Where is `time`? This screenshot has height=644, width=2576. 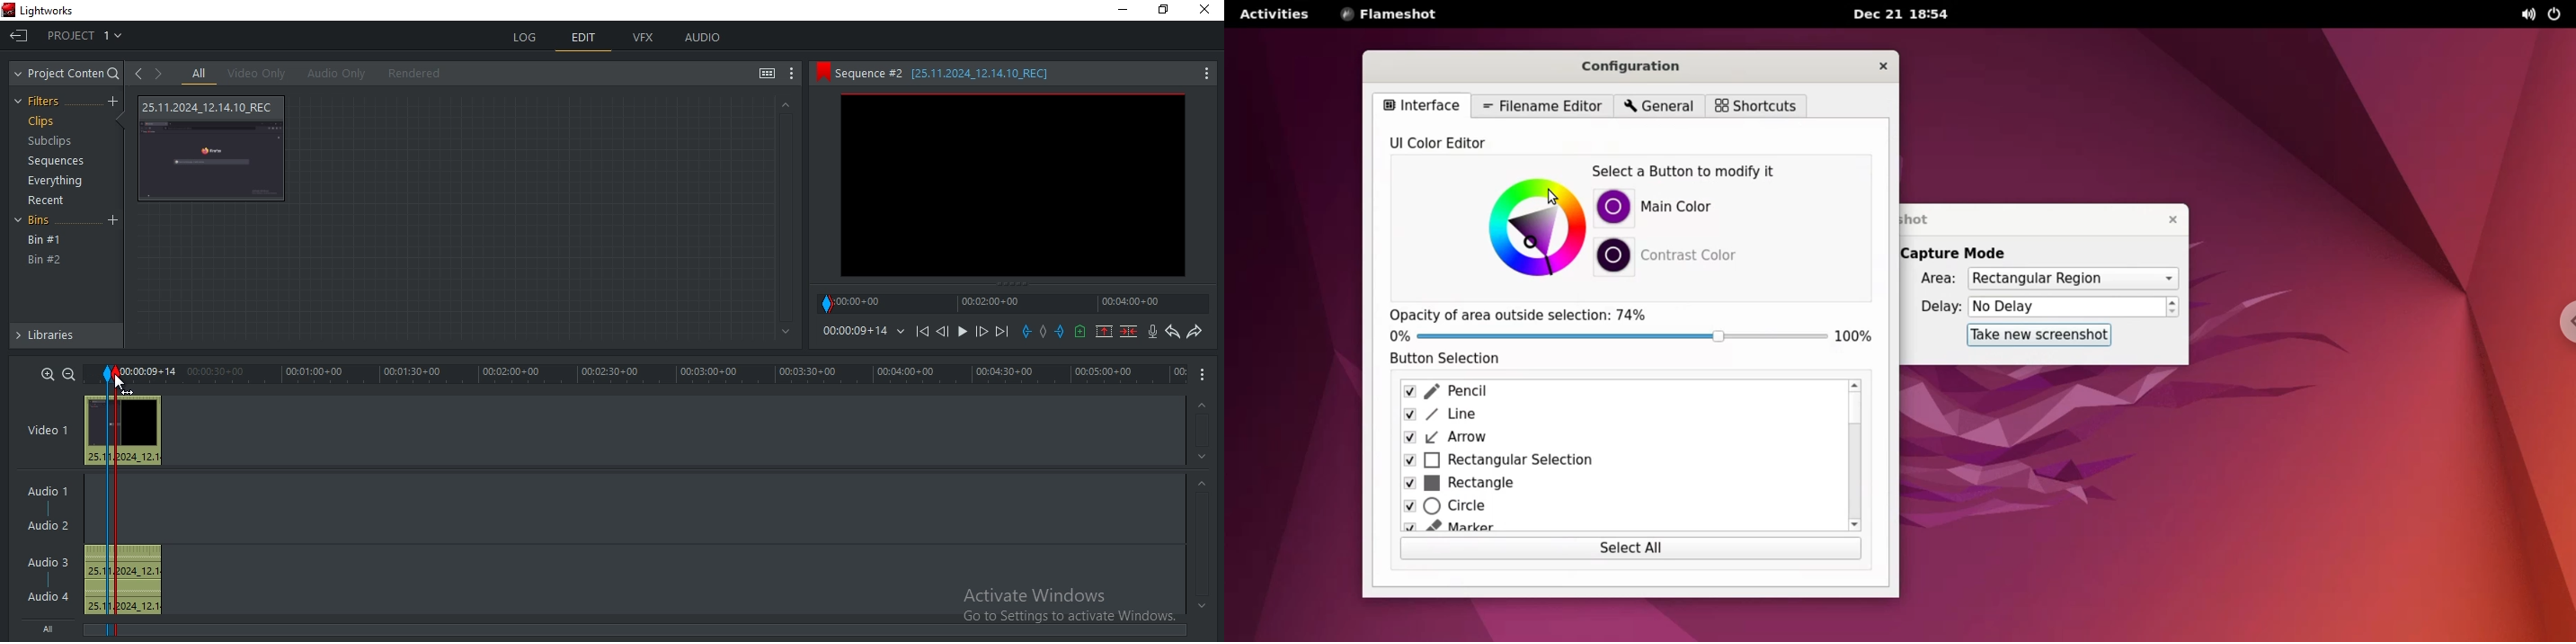 time is located at coordinates (863, 331).